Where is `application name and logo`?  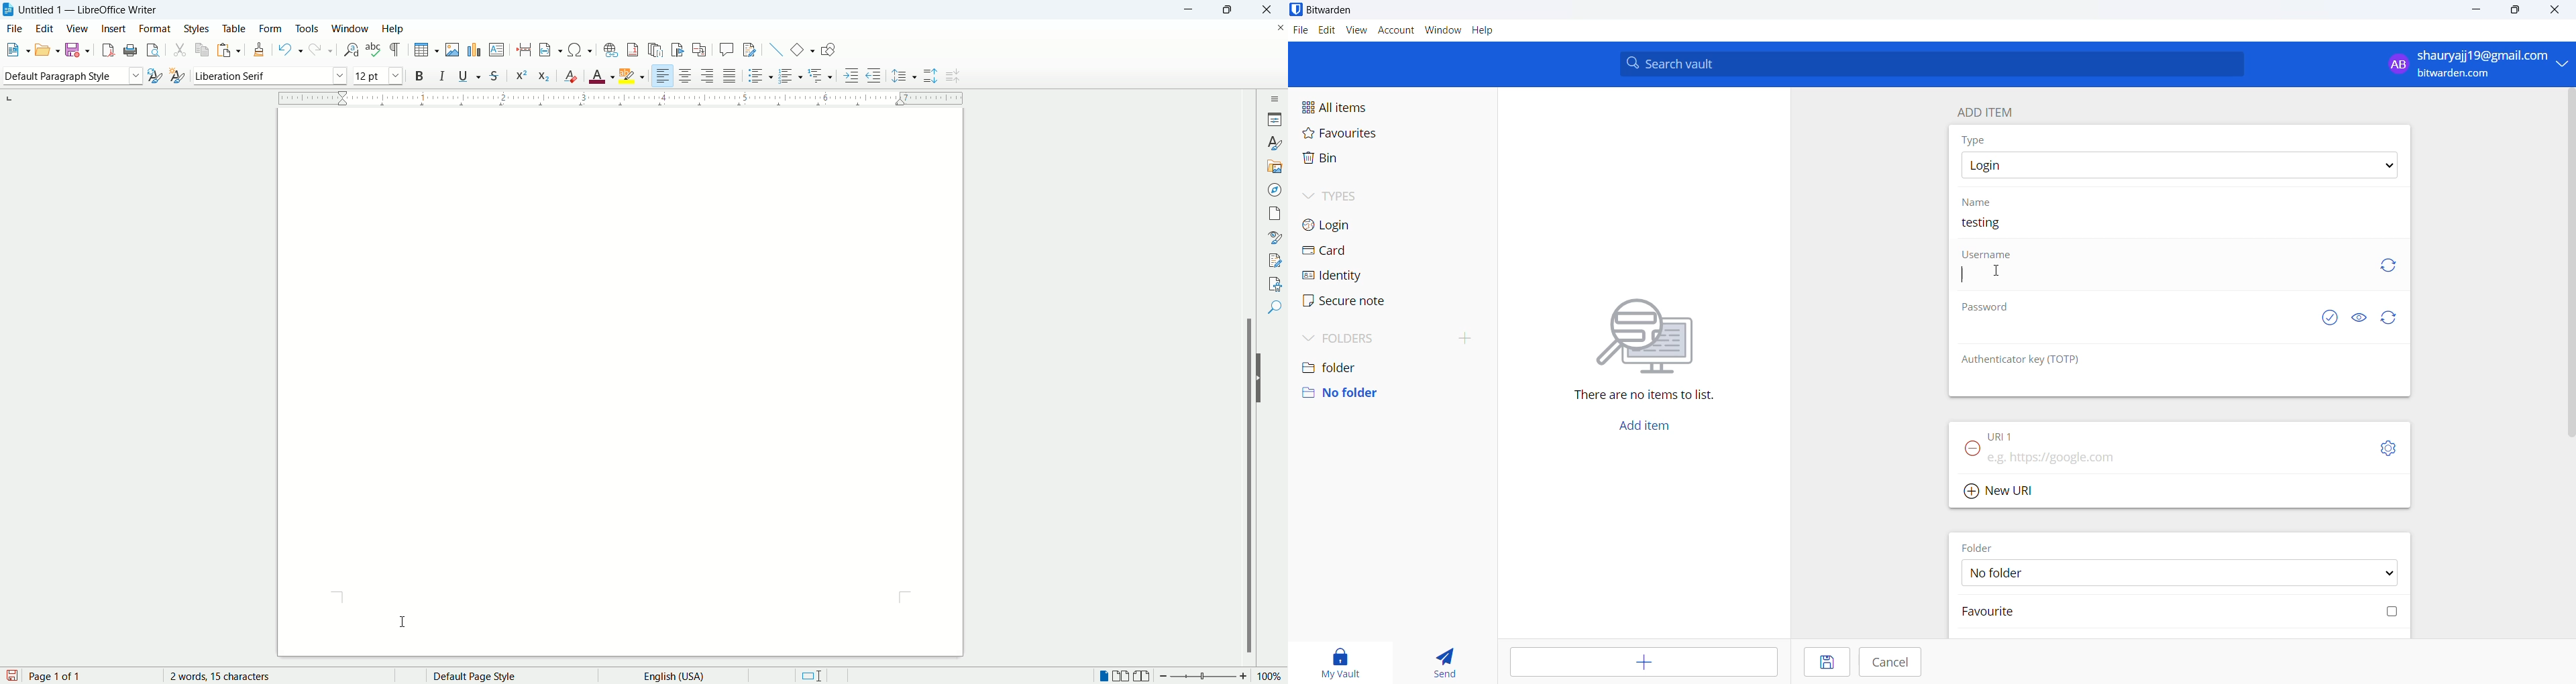
application name and logo is located at coordinates (1338, 11).